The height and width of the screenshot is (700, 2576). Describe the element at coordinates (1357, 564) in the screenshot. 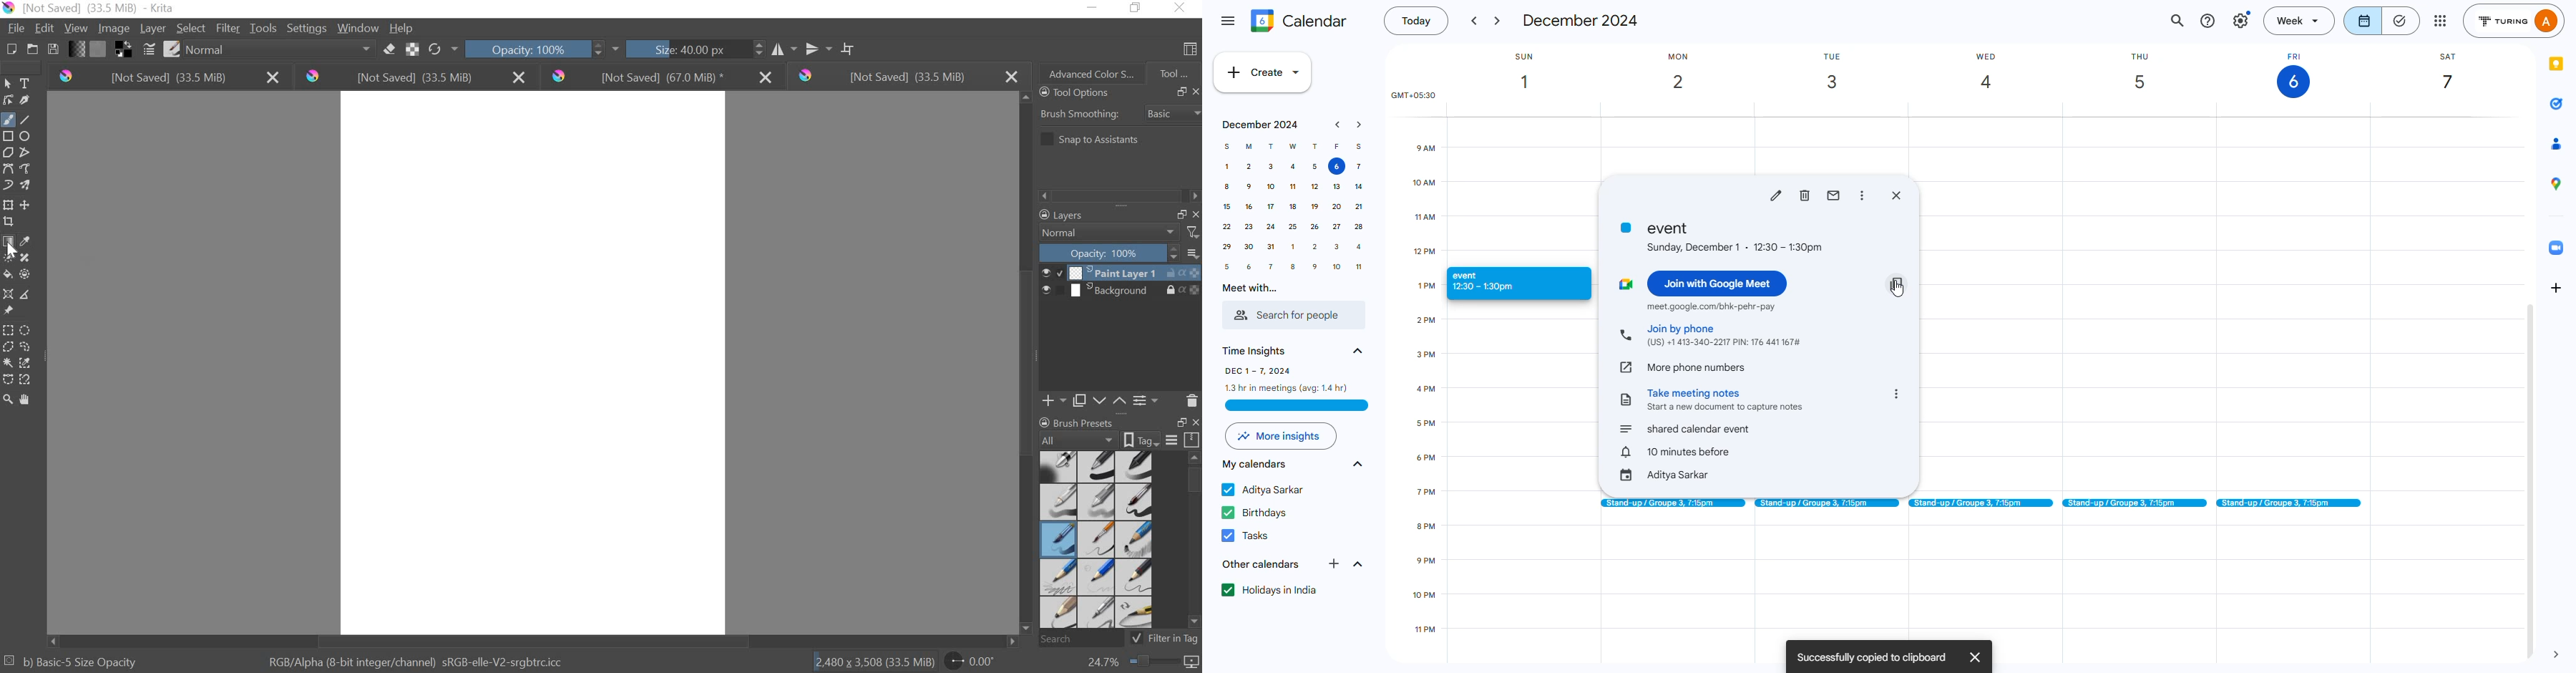

I see `collapse` at that location.